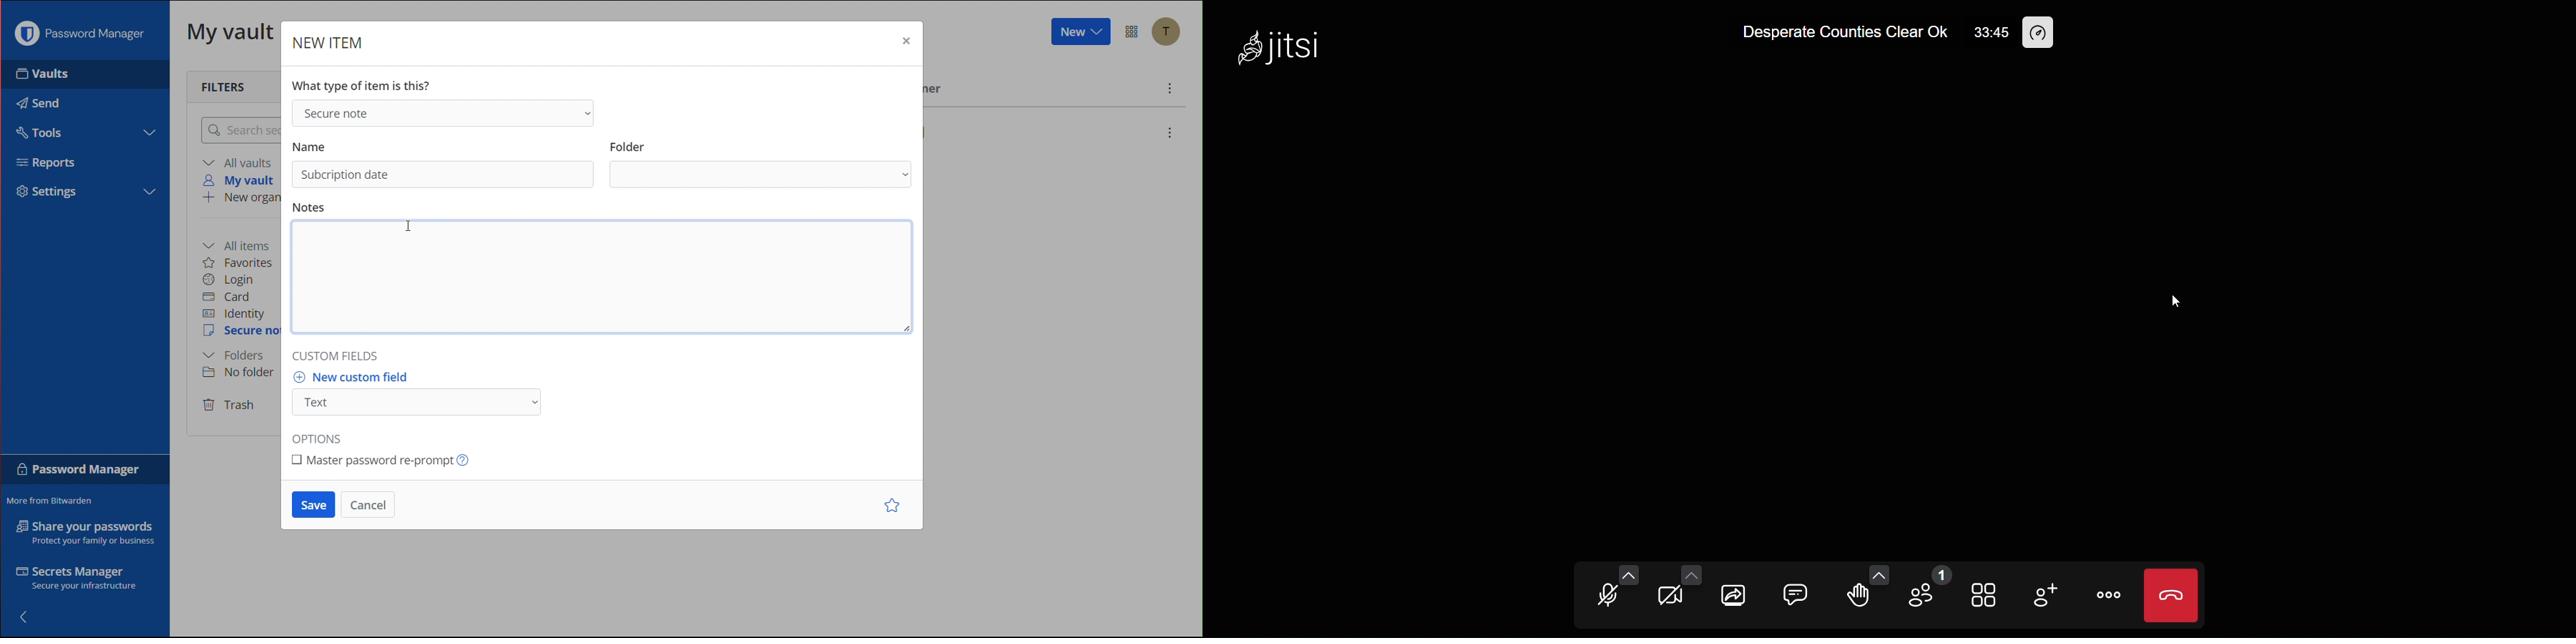 Image resolution: width=2576 pixels, height=644 pixels. What do you see at coordinates (322, 434) in the screenshot?
I see `Options` at bounding box center [322, 434].